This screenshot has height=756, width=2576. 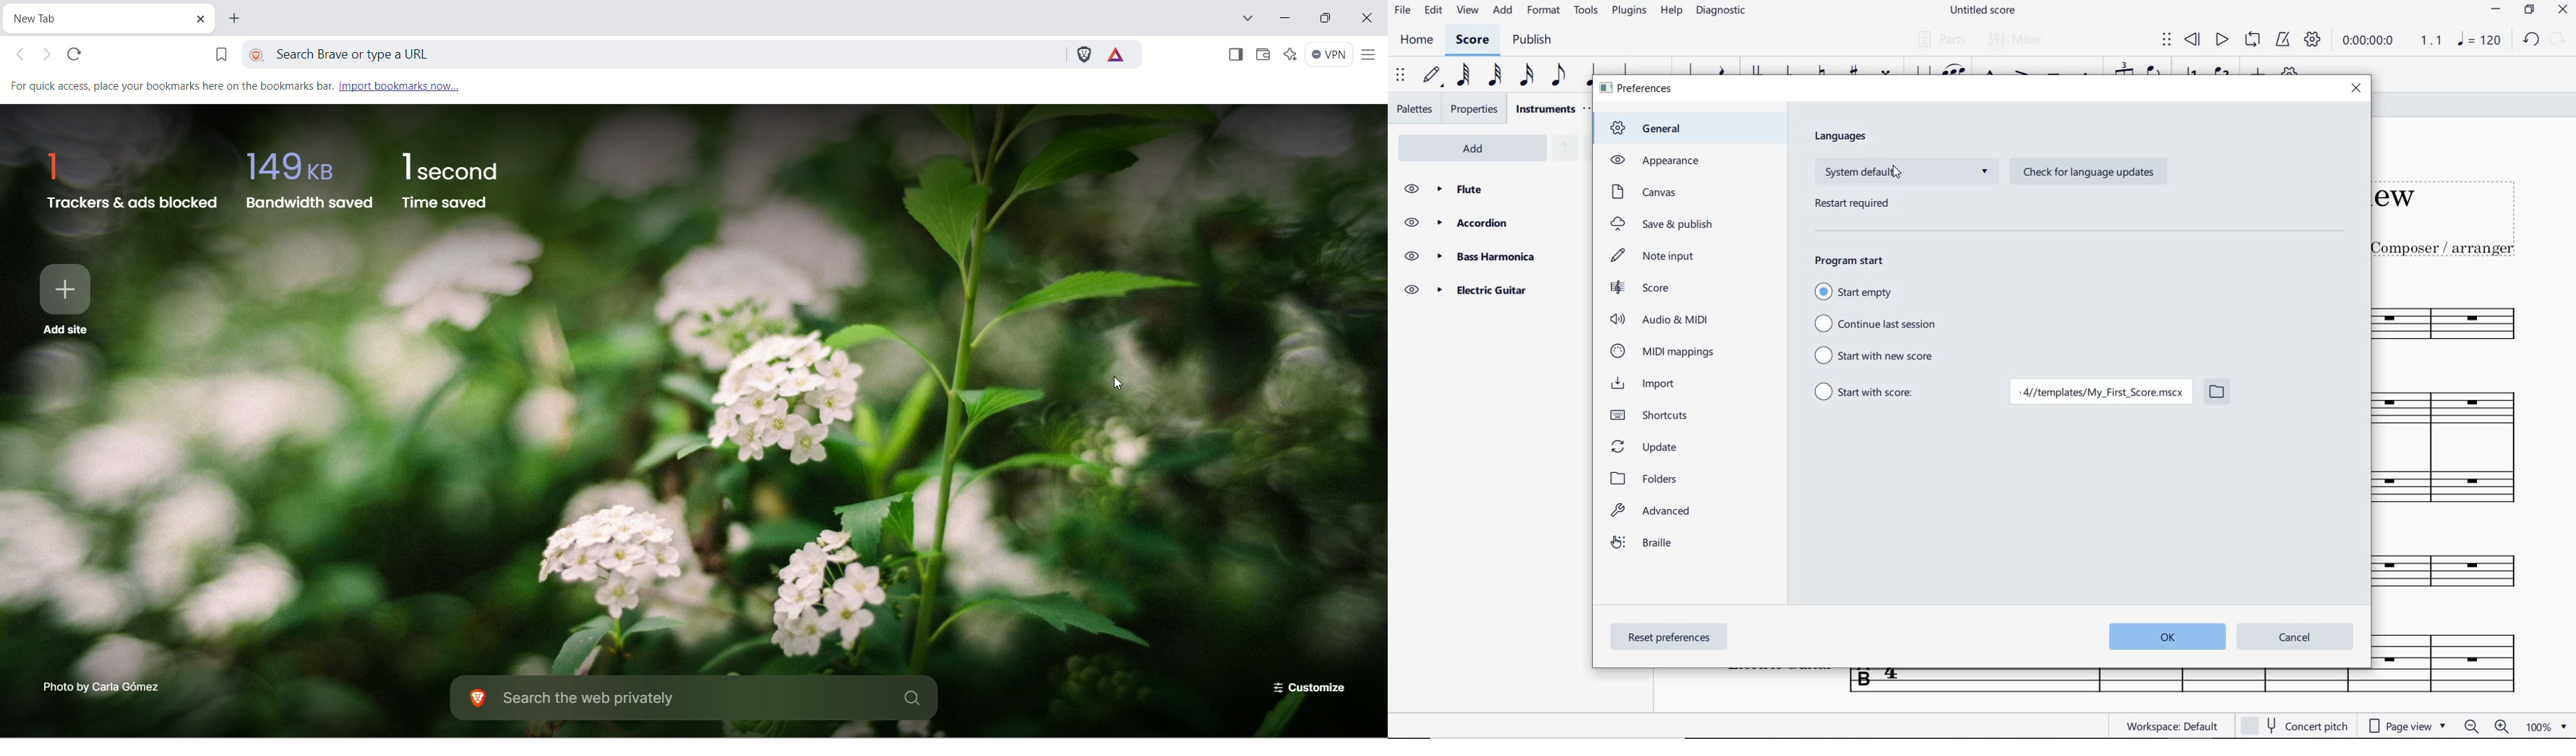 What do you see at coordinates (1526, 76) in the screenshot?
I see `16th note` at bounding box center [1526, 76].